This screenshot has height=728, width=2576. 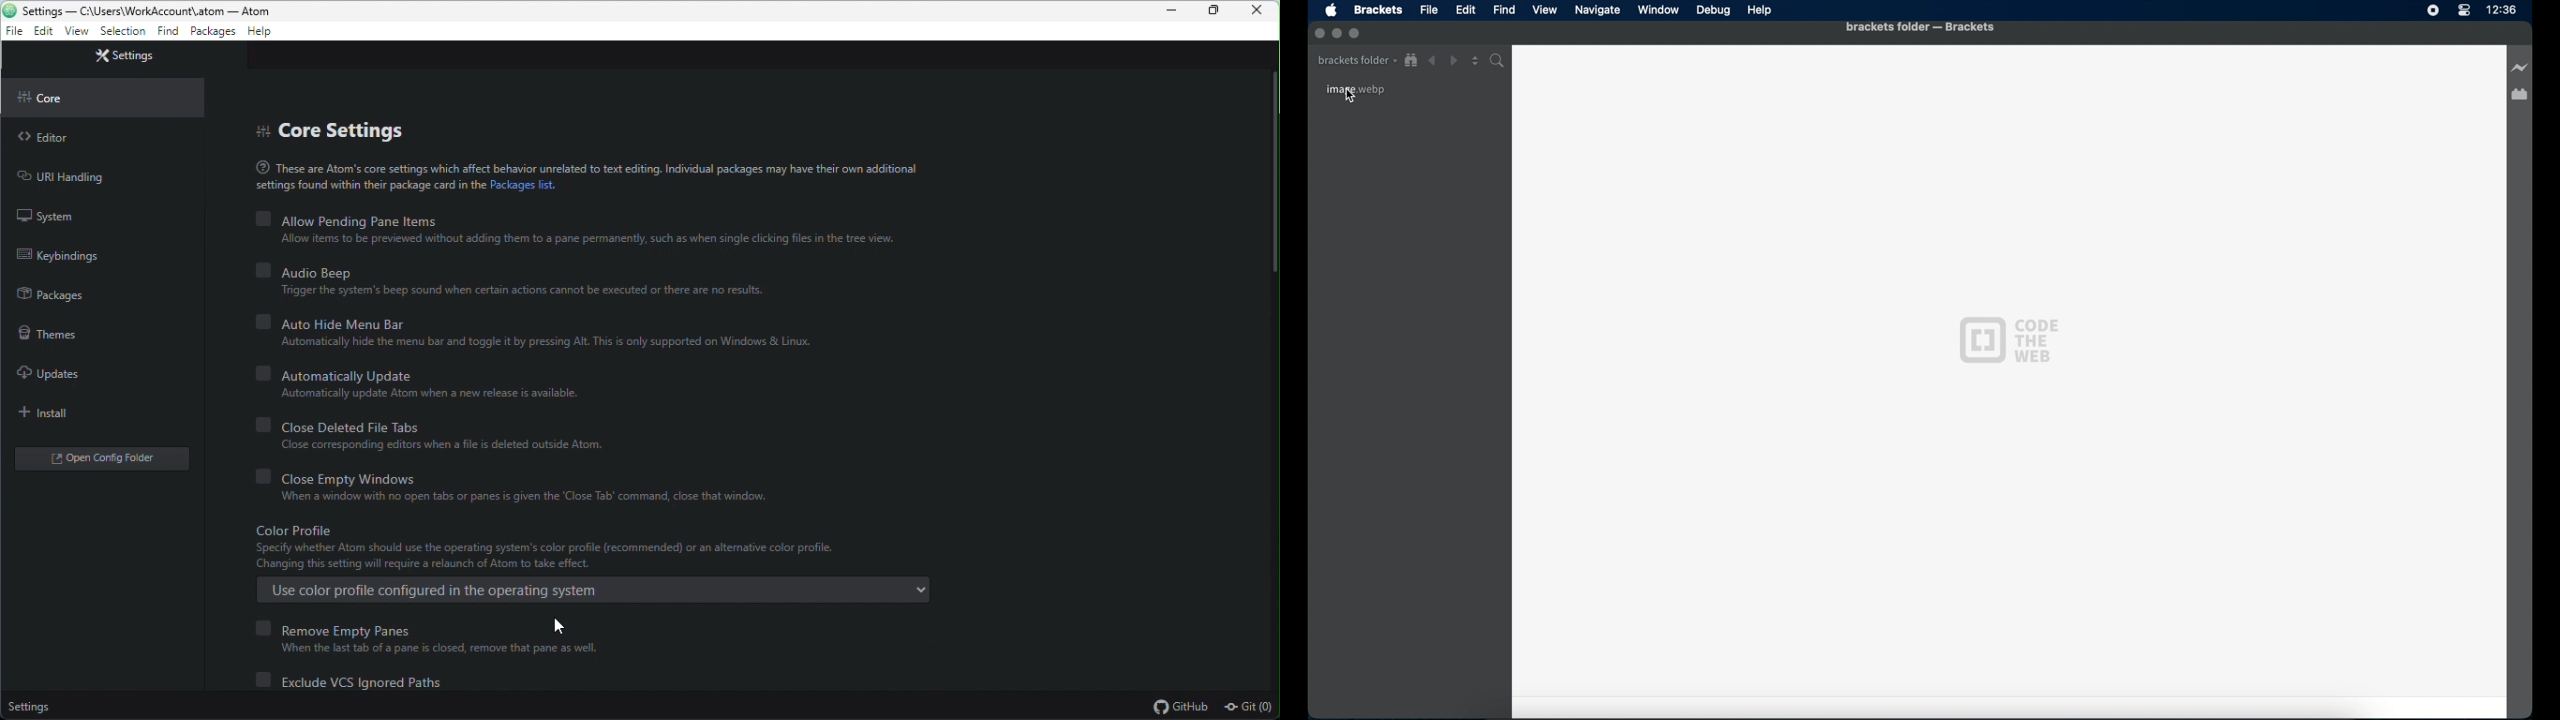 I want to click on Window, so click(x=1657, y=11).